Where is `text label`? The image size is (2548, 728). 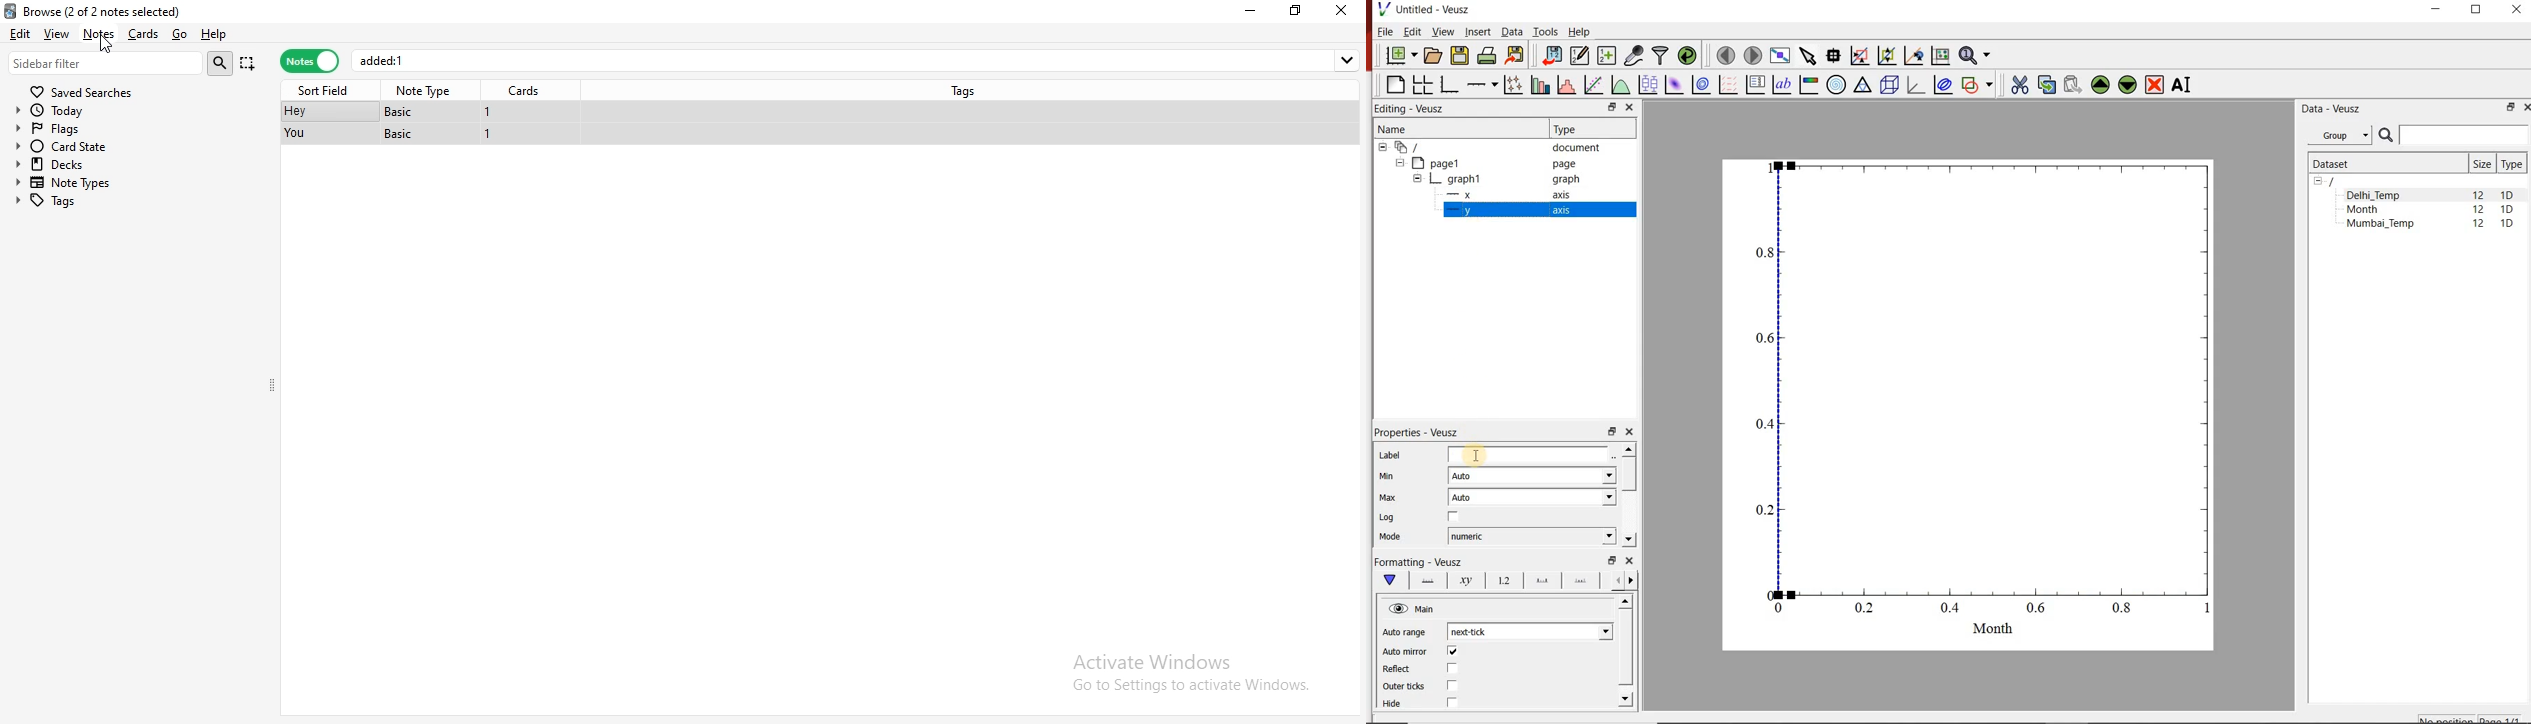
text label is located at coordinates (1781, 85).